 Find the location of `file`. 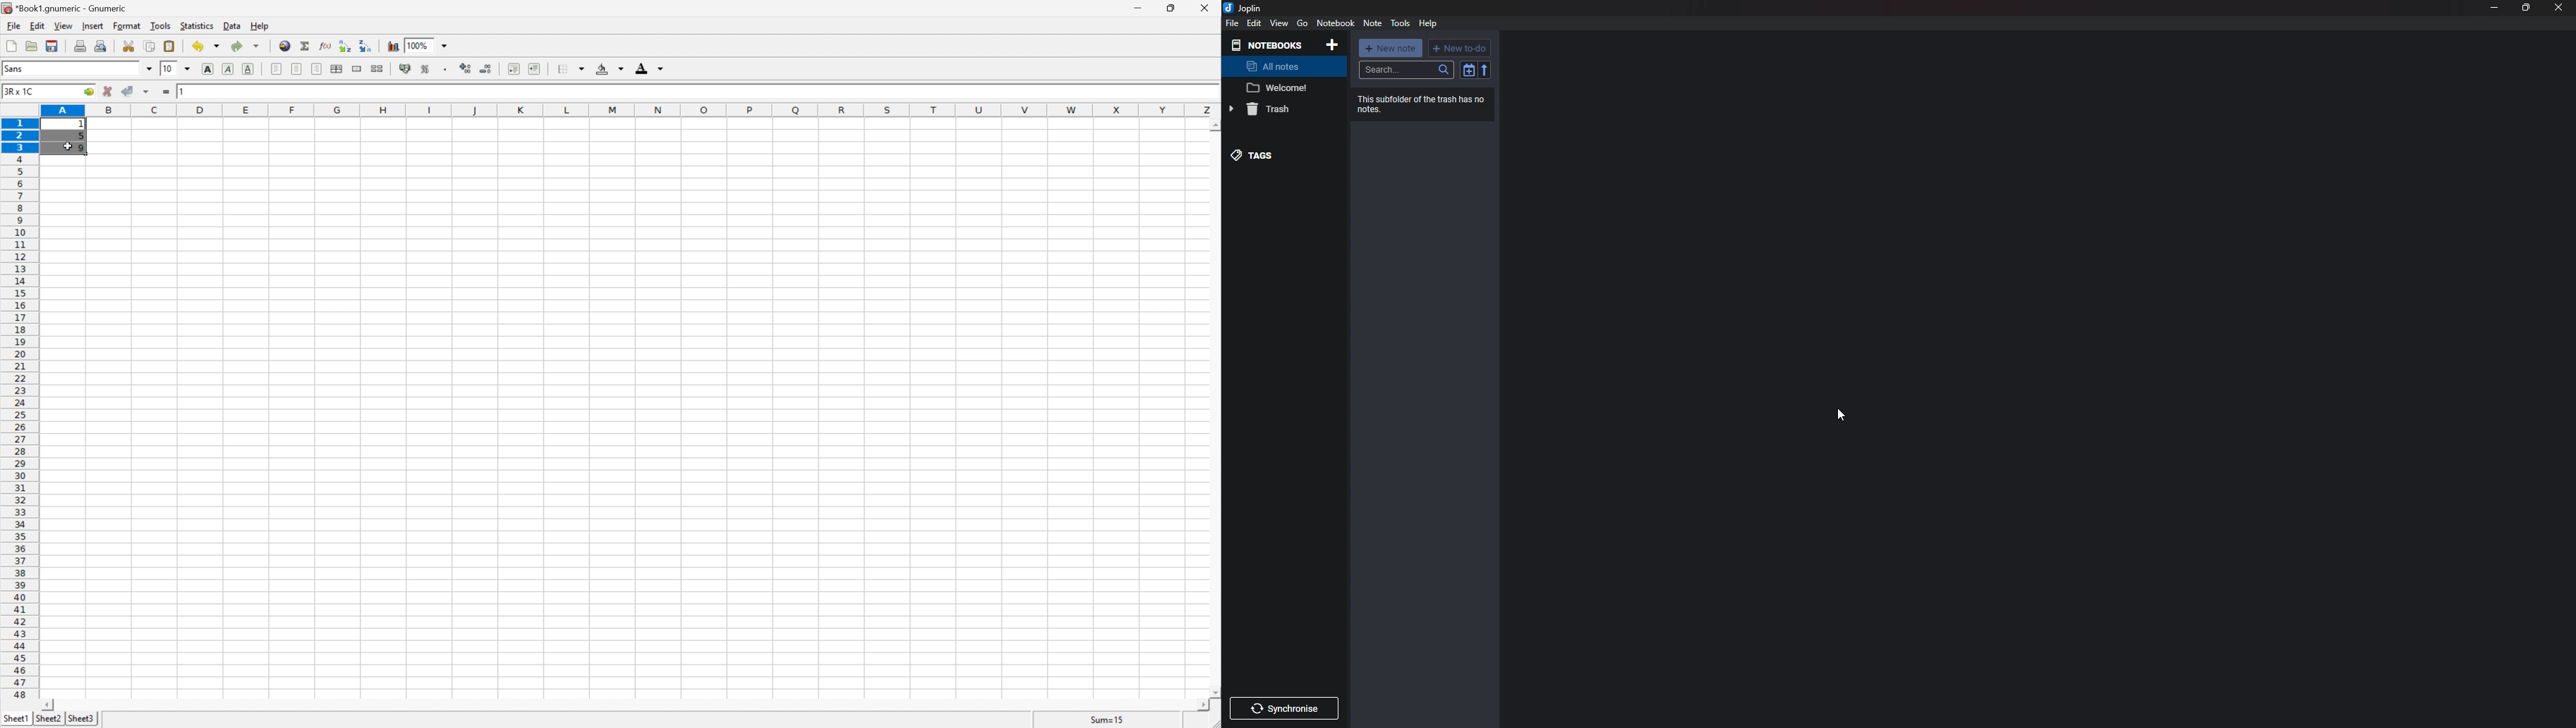

file is located at coordinates (11, 24).